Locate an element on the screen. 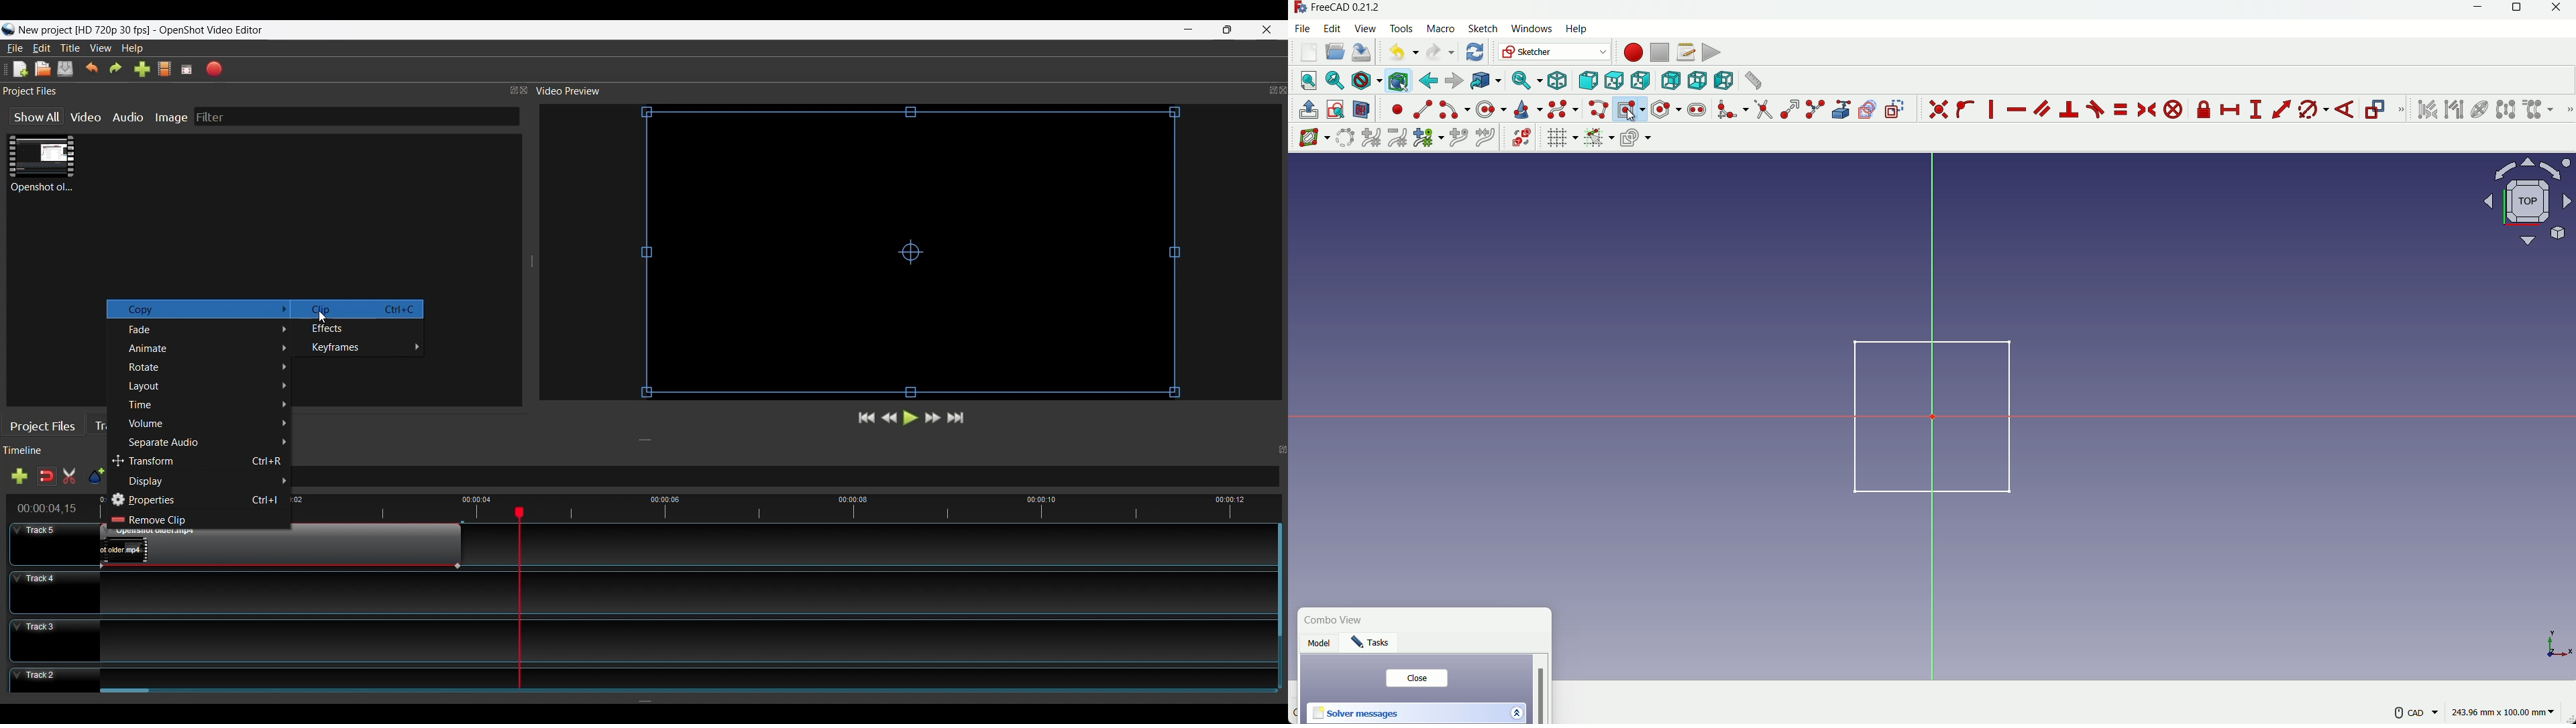 This screenshot has width=2576, height=728. constraint lock is located at coordinates (2204, 112).